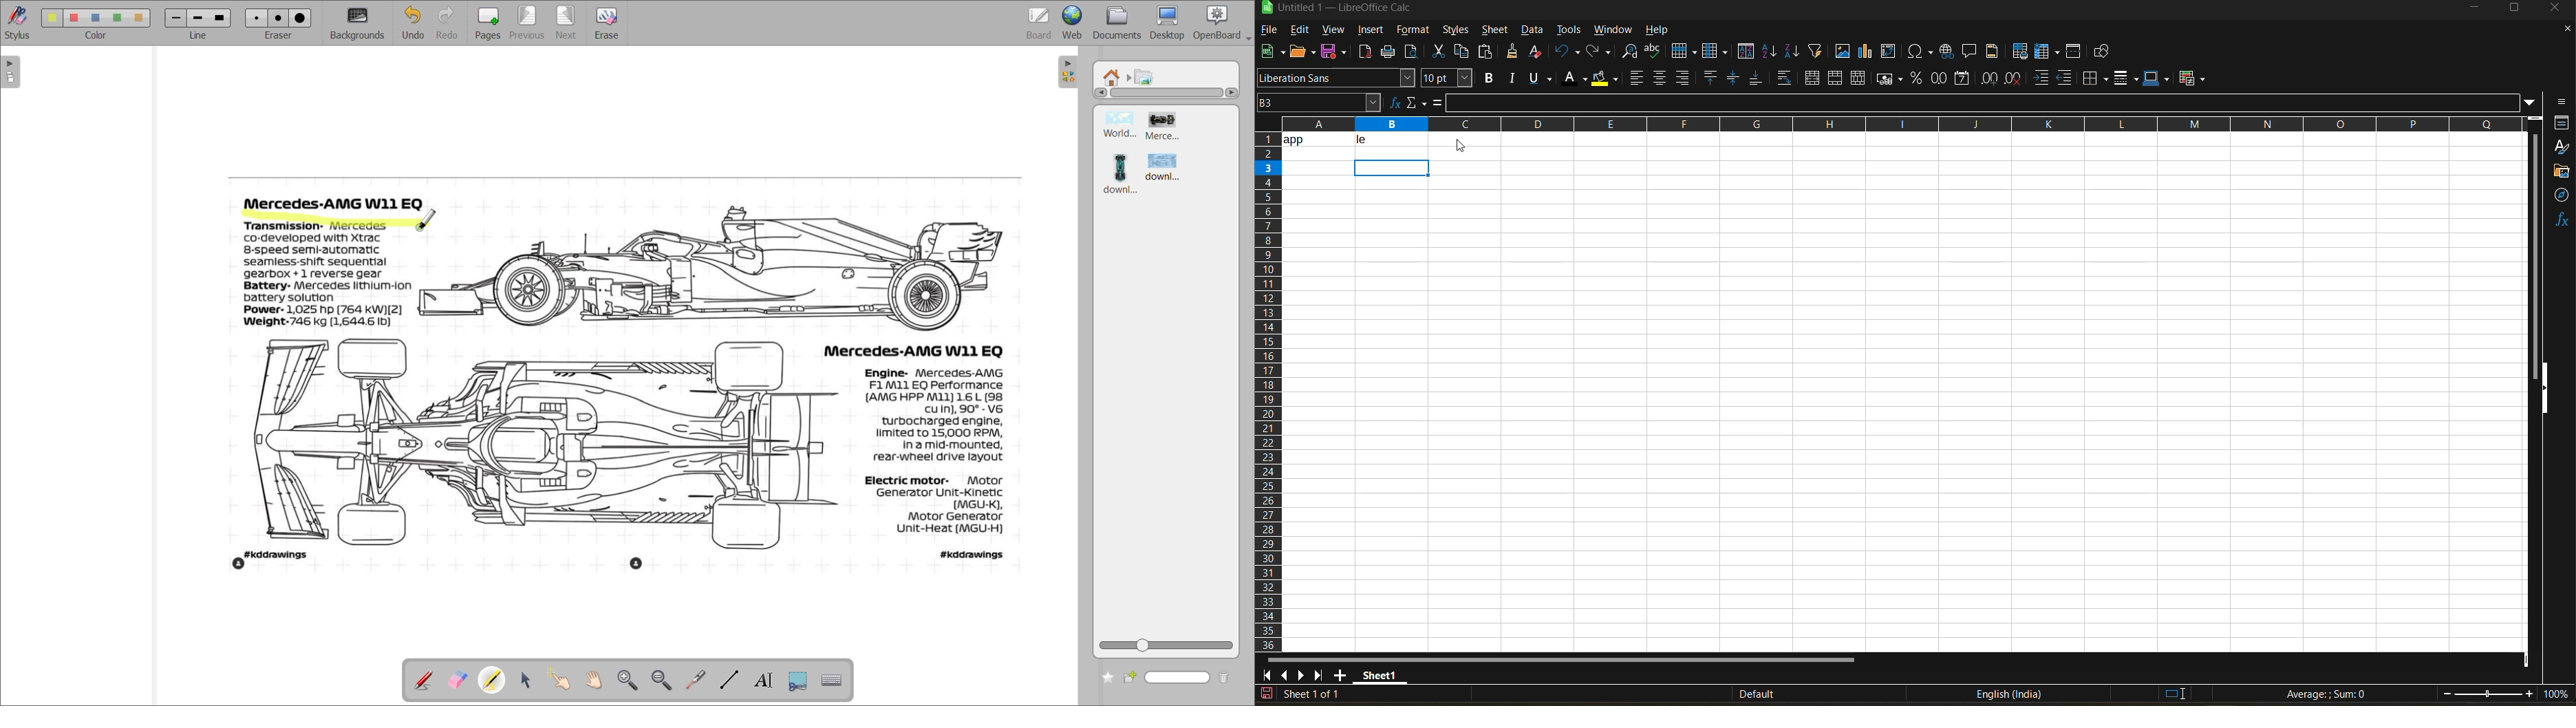 The image size is (2576, 728). What do you see at coordinates (1757, 78) in the screenshot?
I see `align bottom` at bounding box center [1757, 78].